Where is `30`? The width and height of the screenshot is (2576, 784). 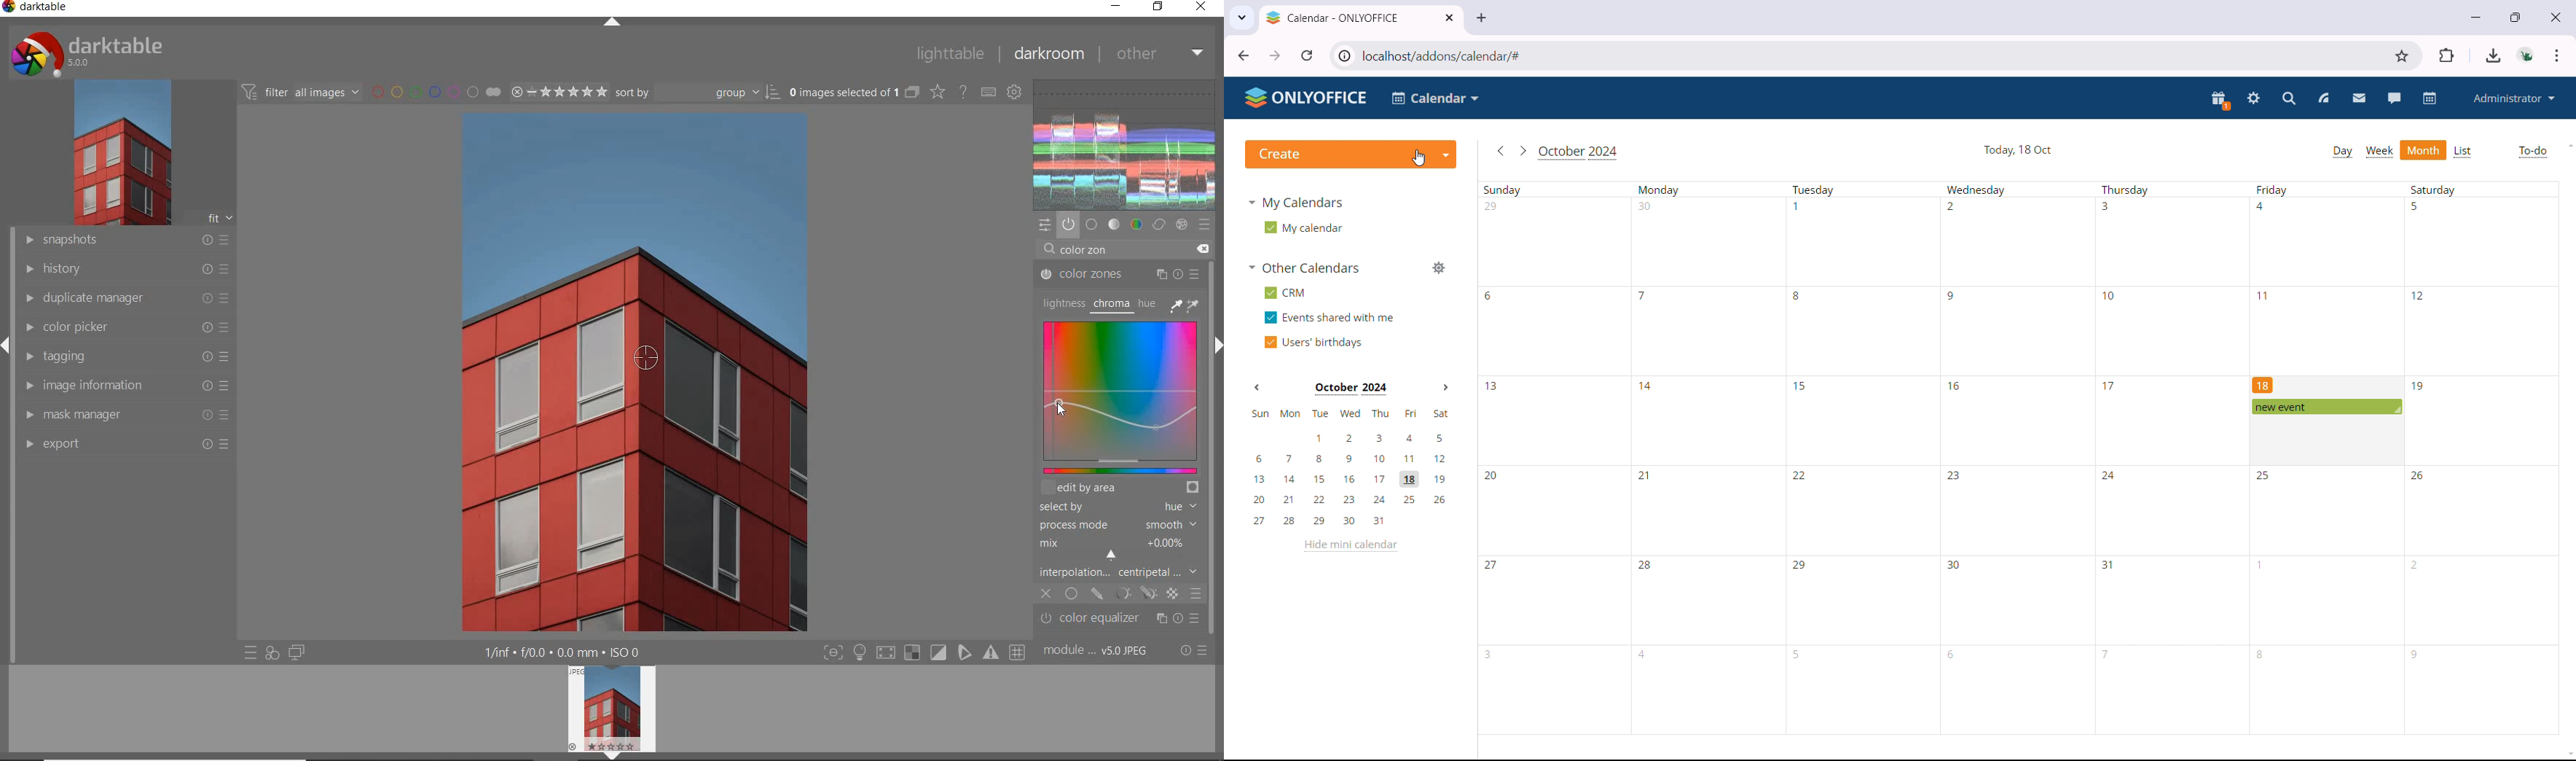
30 is located at coordinates (1646, 206).